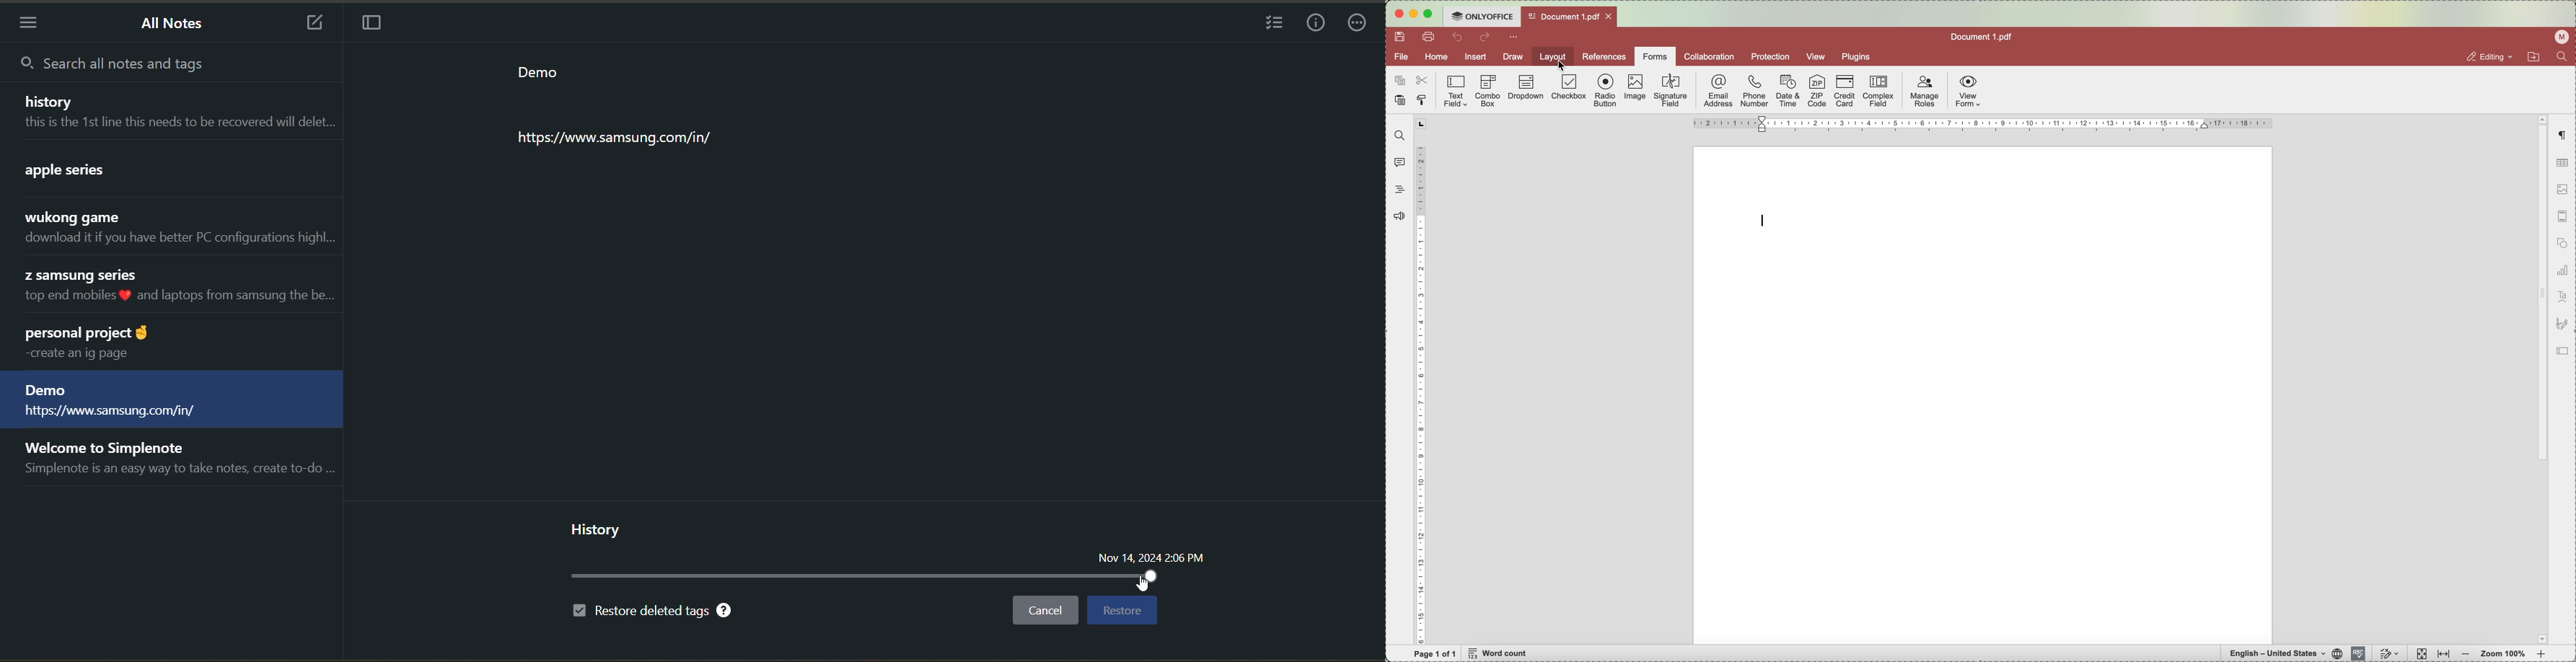  Describe the element at coordinates (651, 108) in the screenshot. I see `data from current note` at that location.